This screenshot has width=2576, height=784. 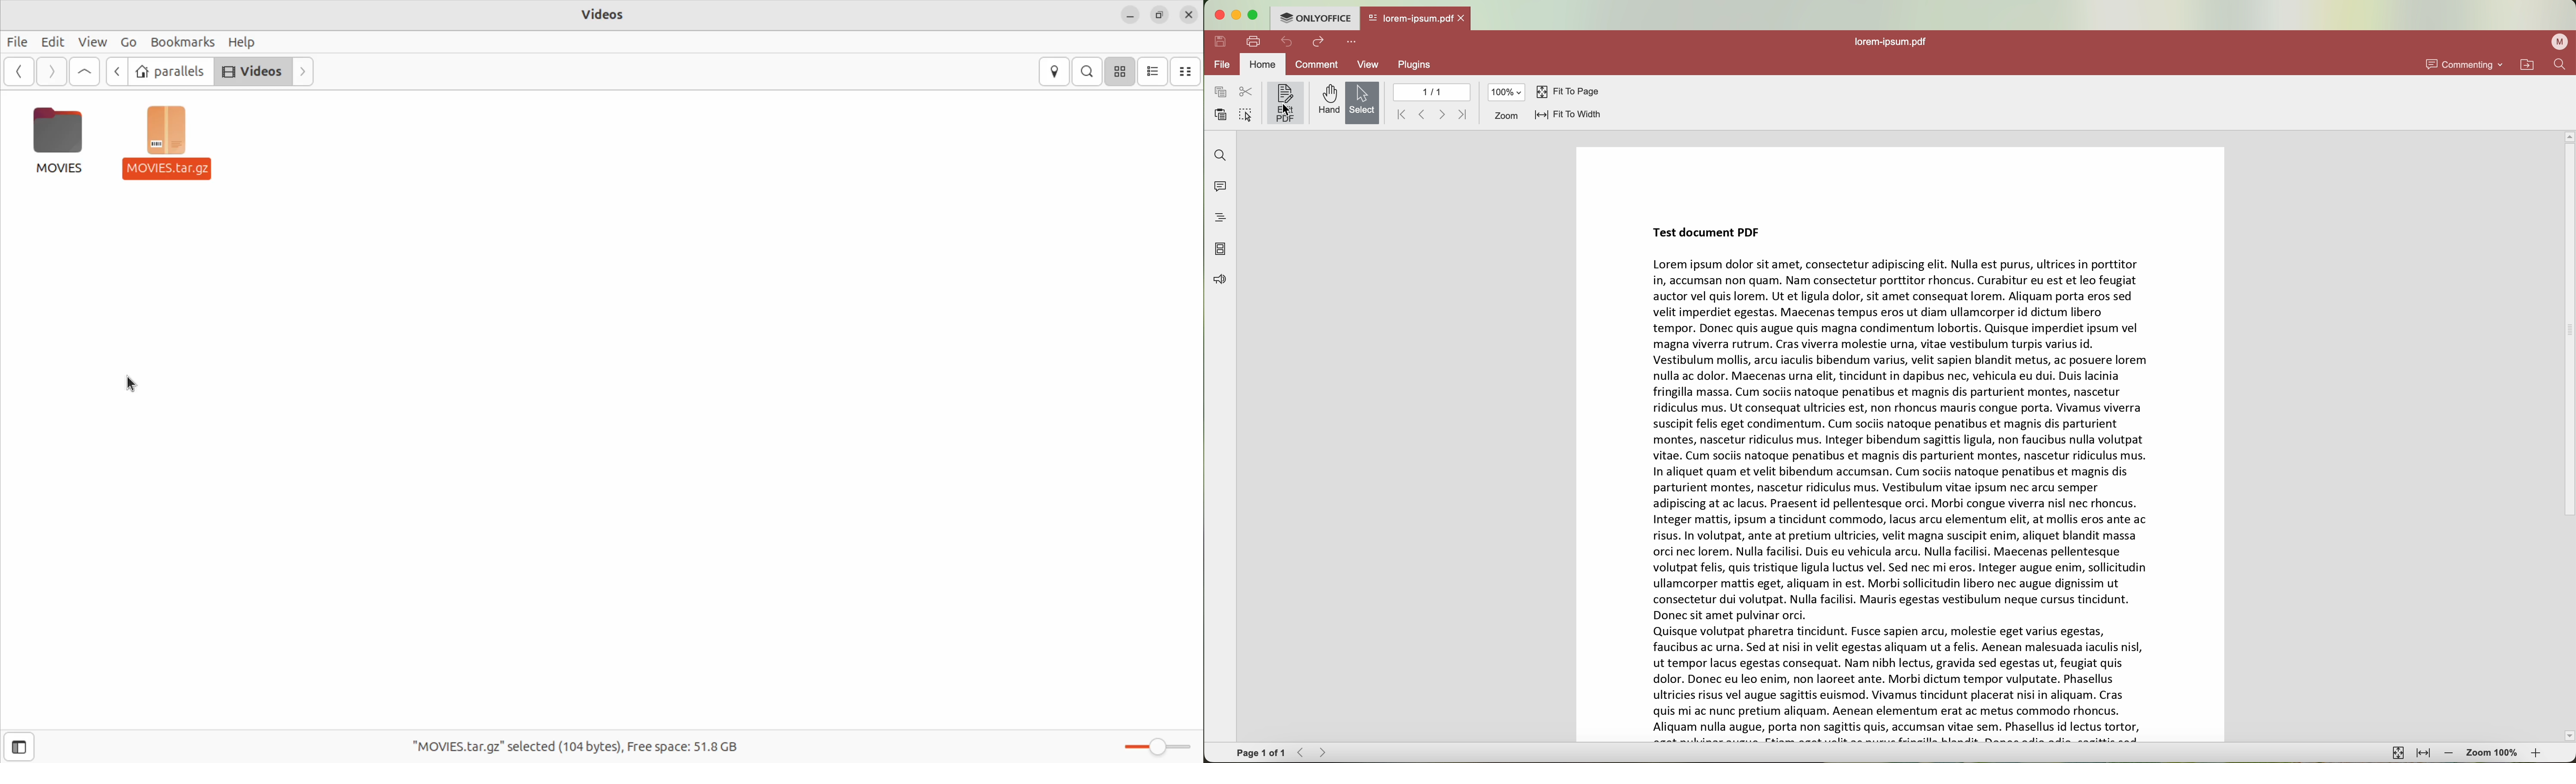 I want to click on open file, so click(x=1416, y=19).